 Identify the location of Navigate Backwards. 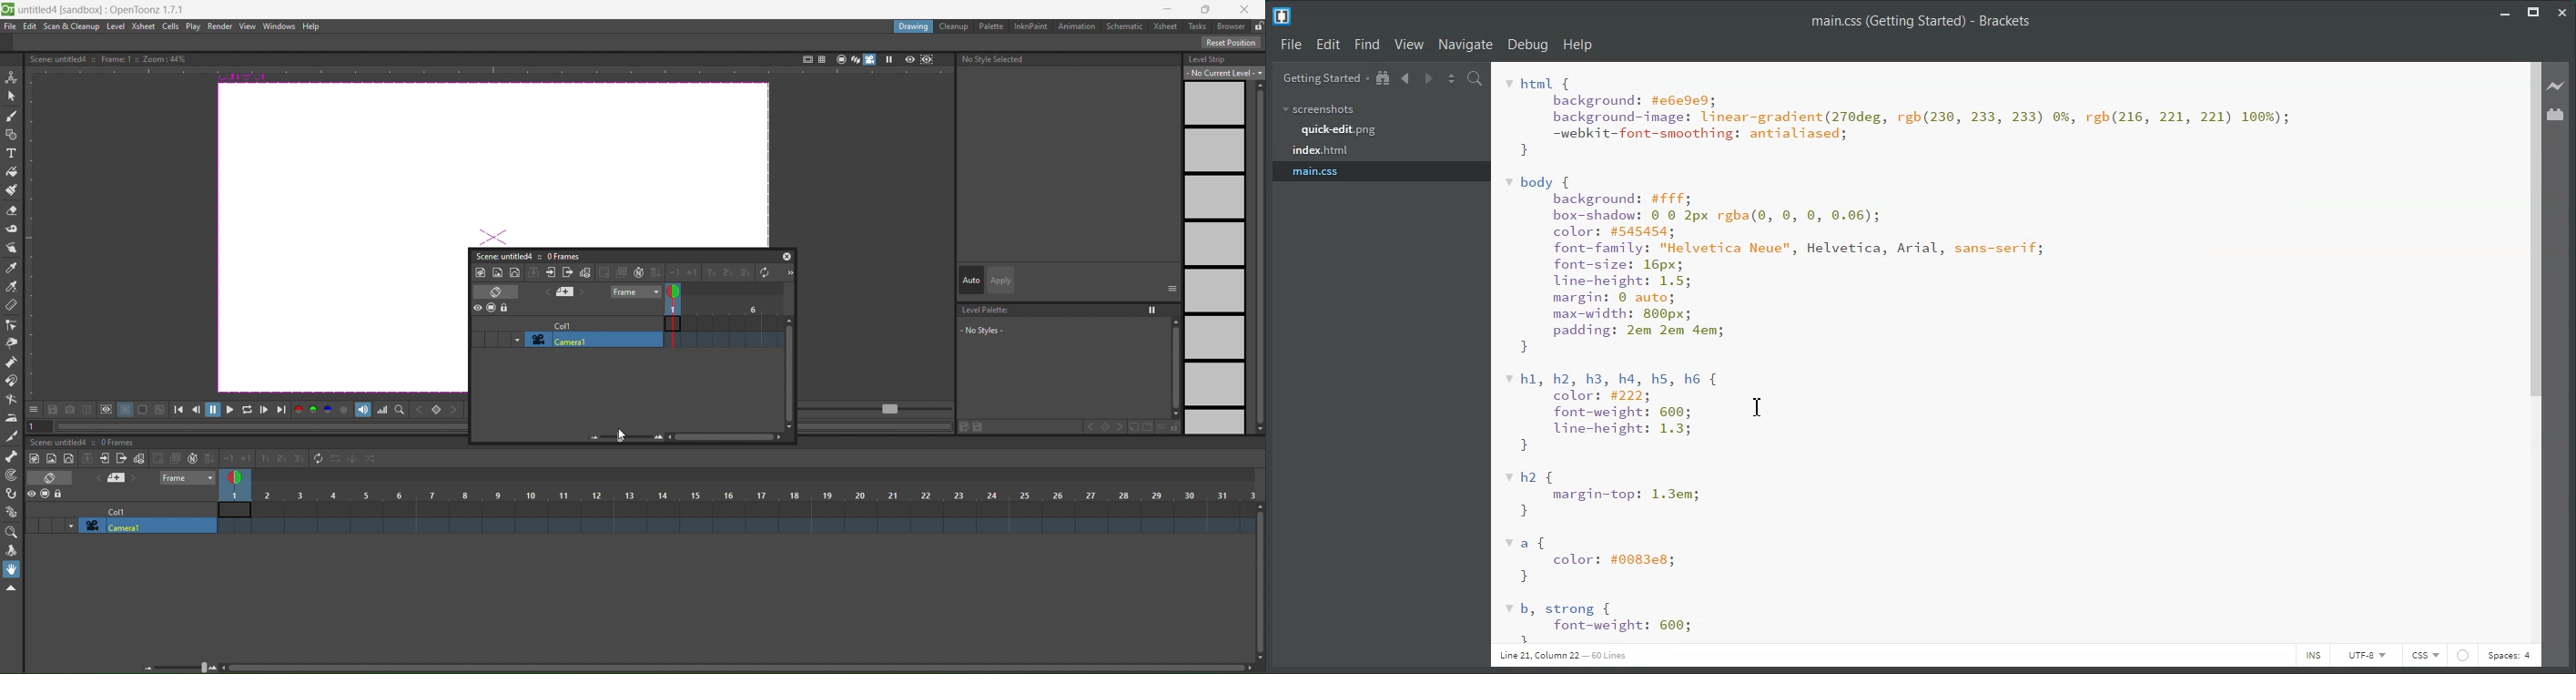
(1405, 78).